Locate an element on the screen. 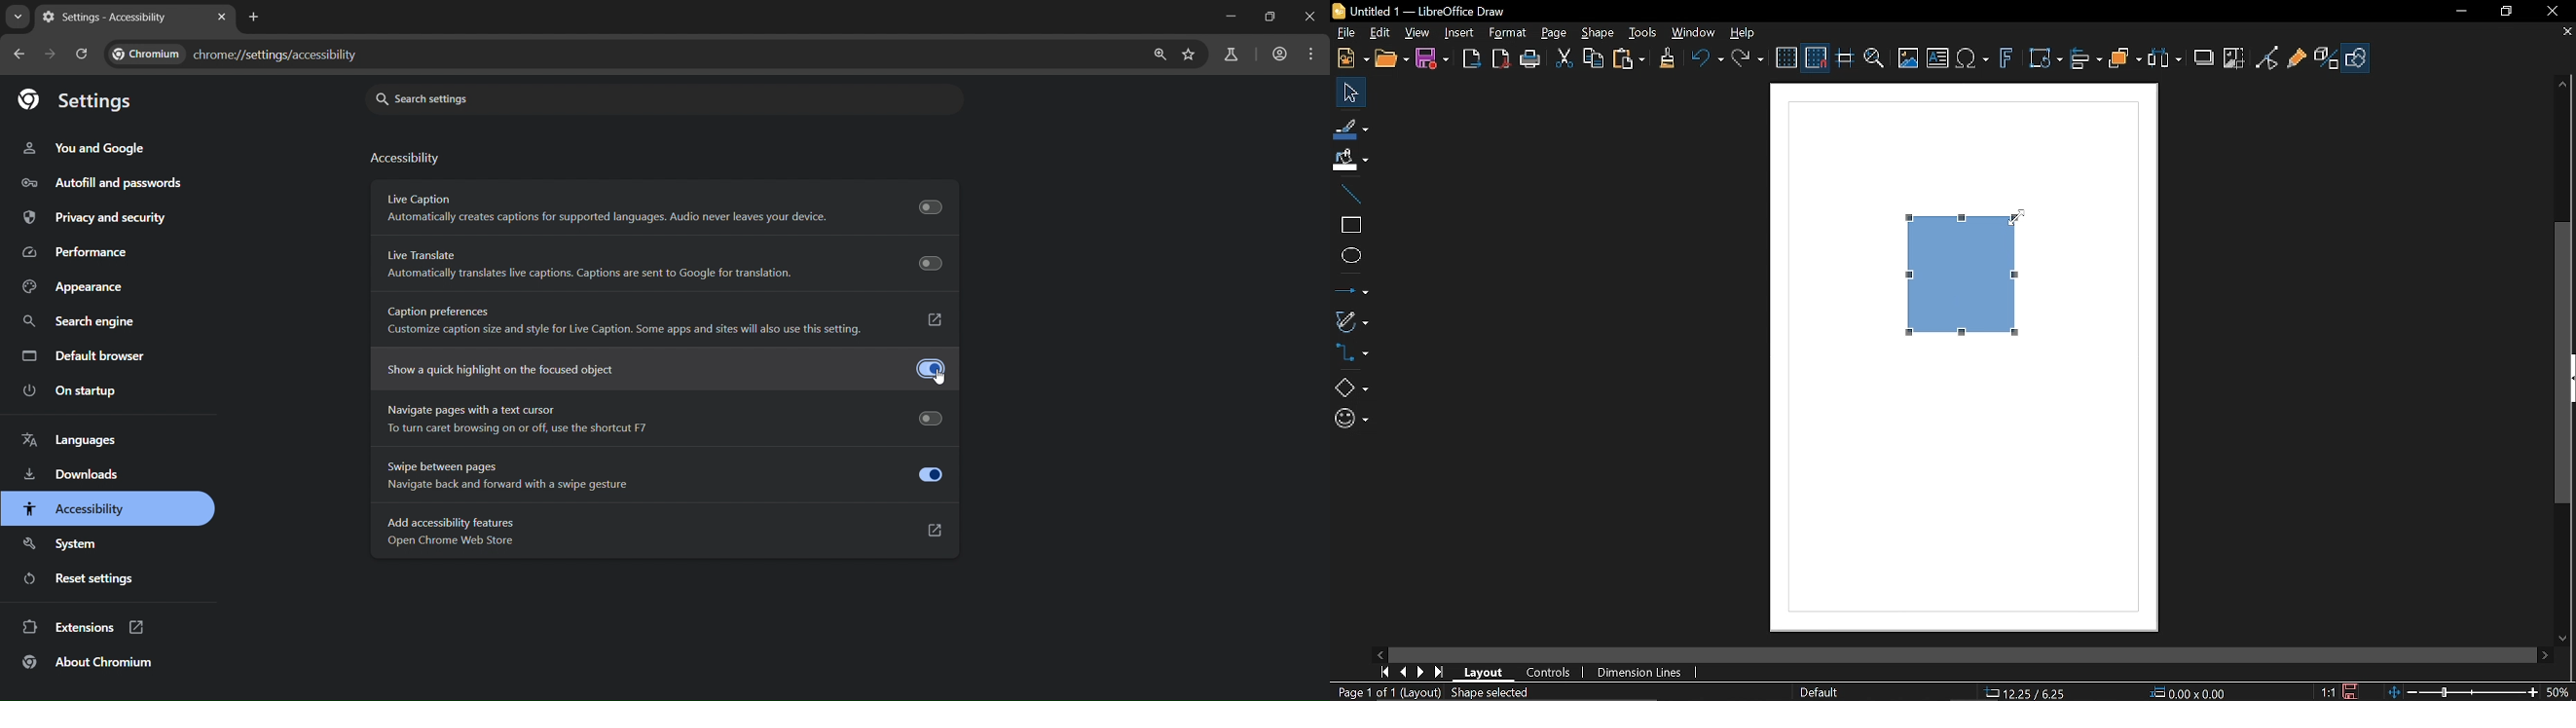 This screenshot has width=2576, height=728. previous page is located at coordinates (1404, 672).